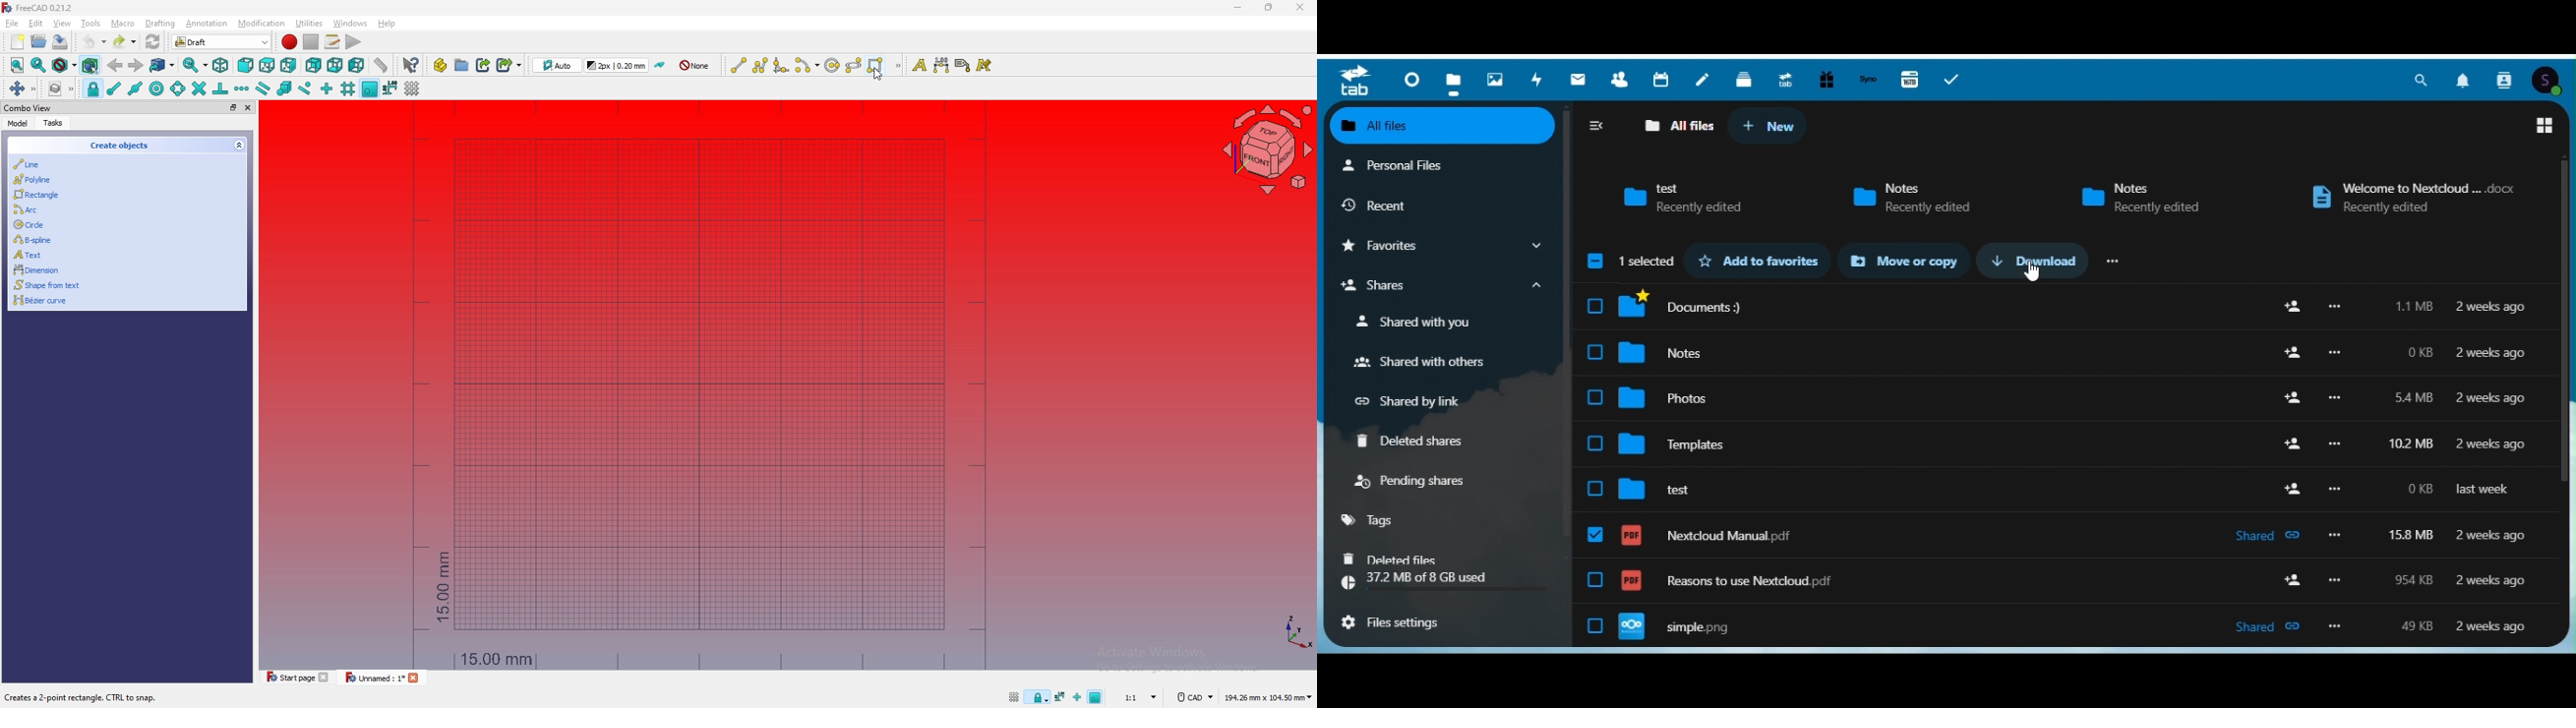 Image resolution: width=2576 pixels, height=728 pixels. Describe the element at coordinates (413, 88) in the screenshot. I see `toggle grid` at that location.